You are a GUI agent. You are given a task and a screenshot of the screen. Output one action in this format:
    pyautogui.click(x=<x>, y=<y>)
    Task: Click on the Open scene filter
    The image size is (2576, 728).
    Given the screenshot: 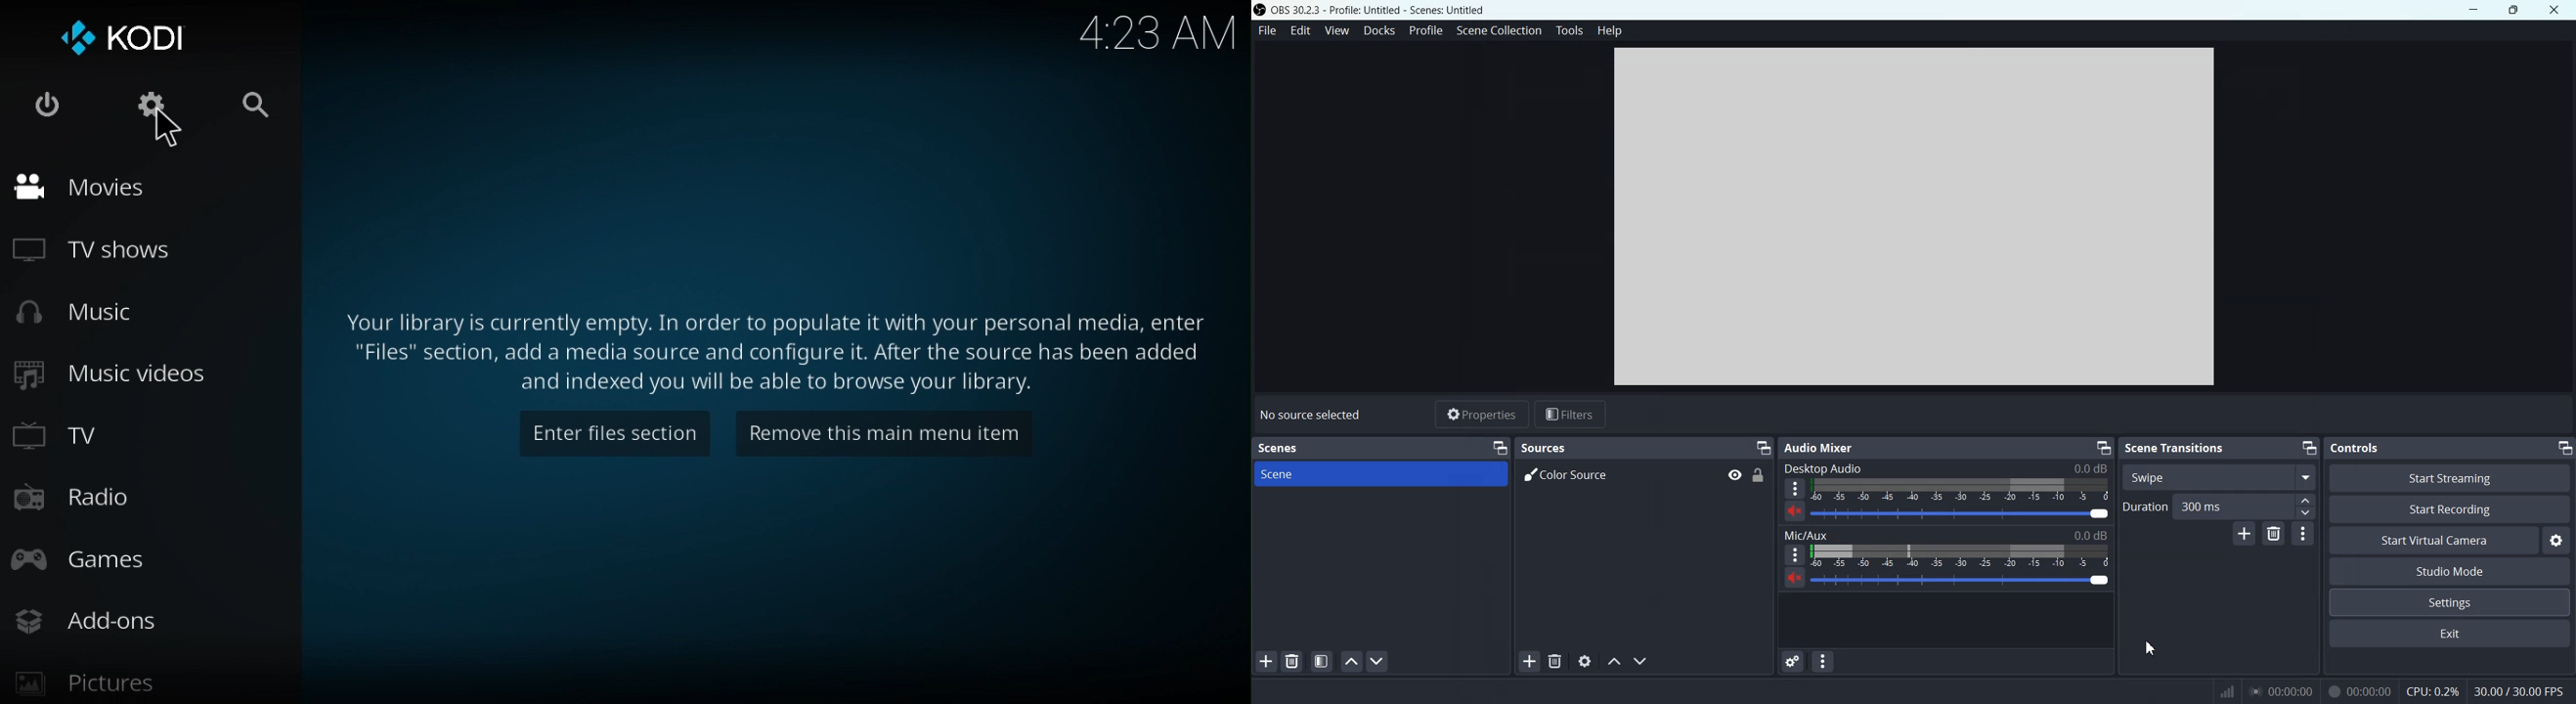 What is the action you would take?
    pyautogui.click(x=1322, y=661)
    